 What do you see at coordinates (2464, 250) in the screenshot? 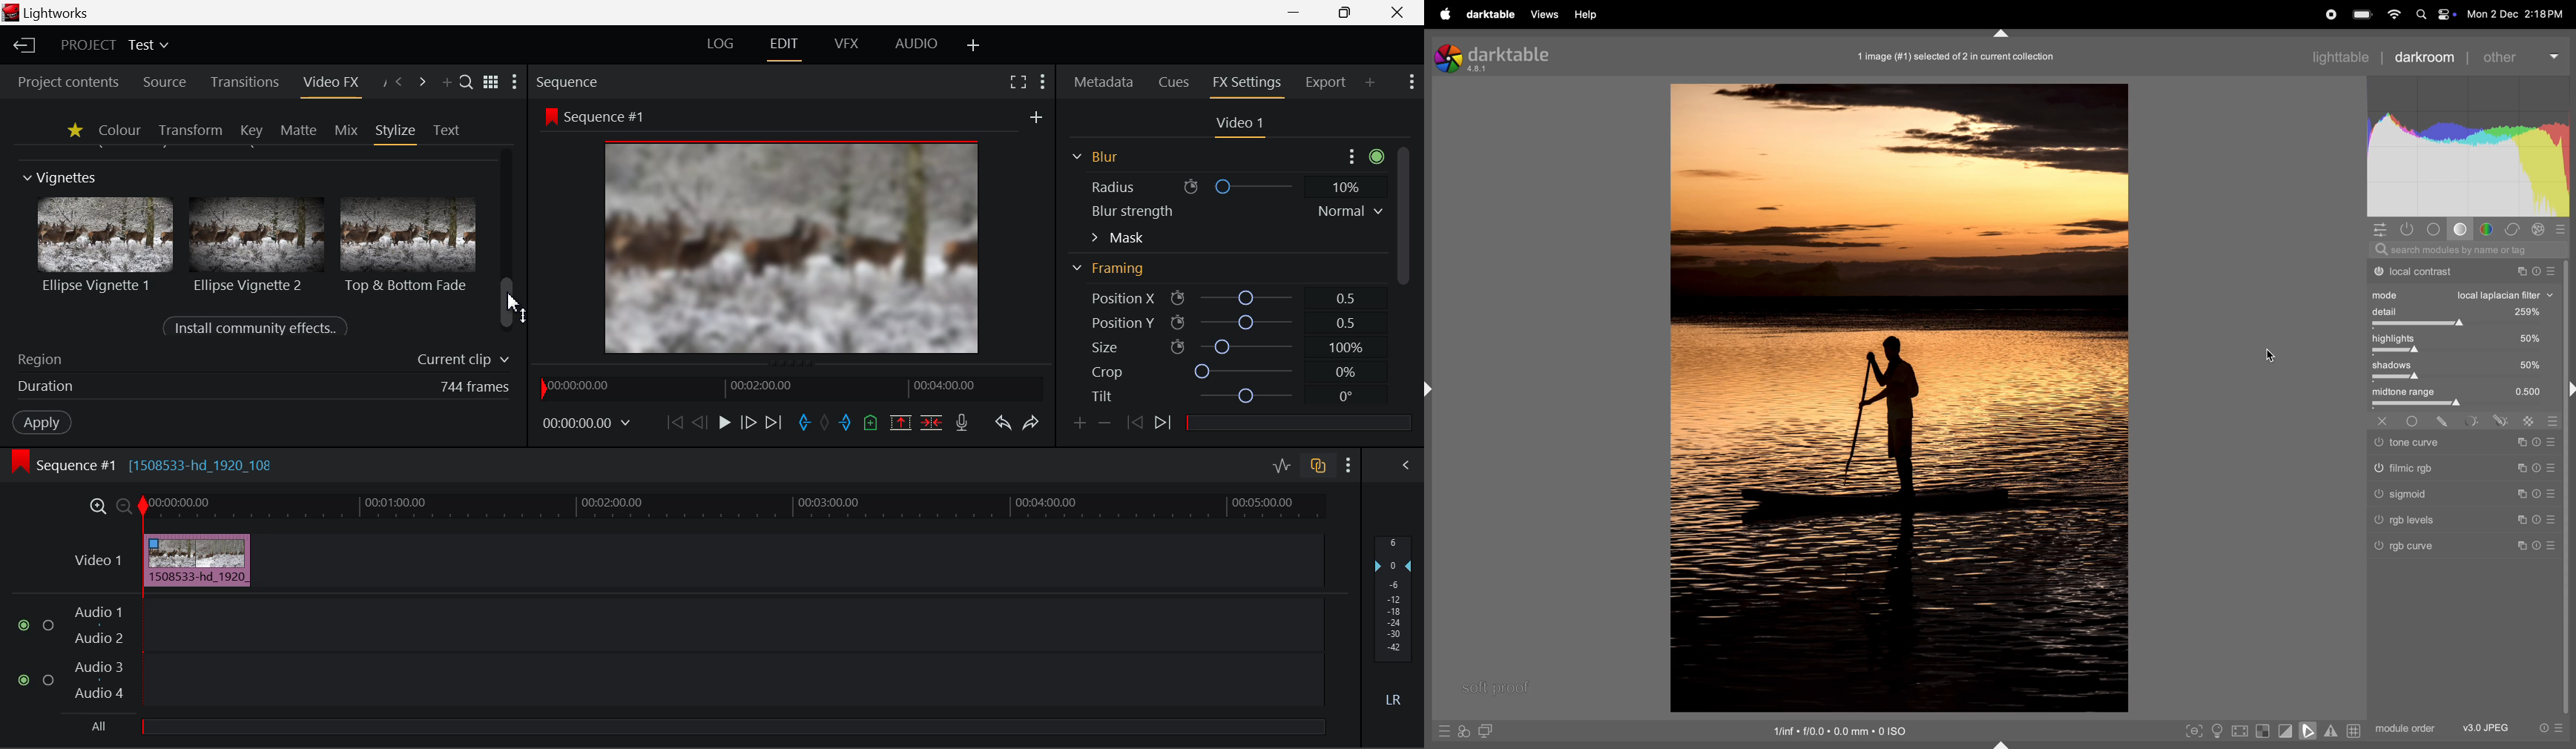
I see `search bar` at bounding box center [2464, 250].